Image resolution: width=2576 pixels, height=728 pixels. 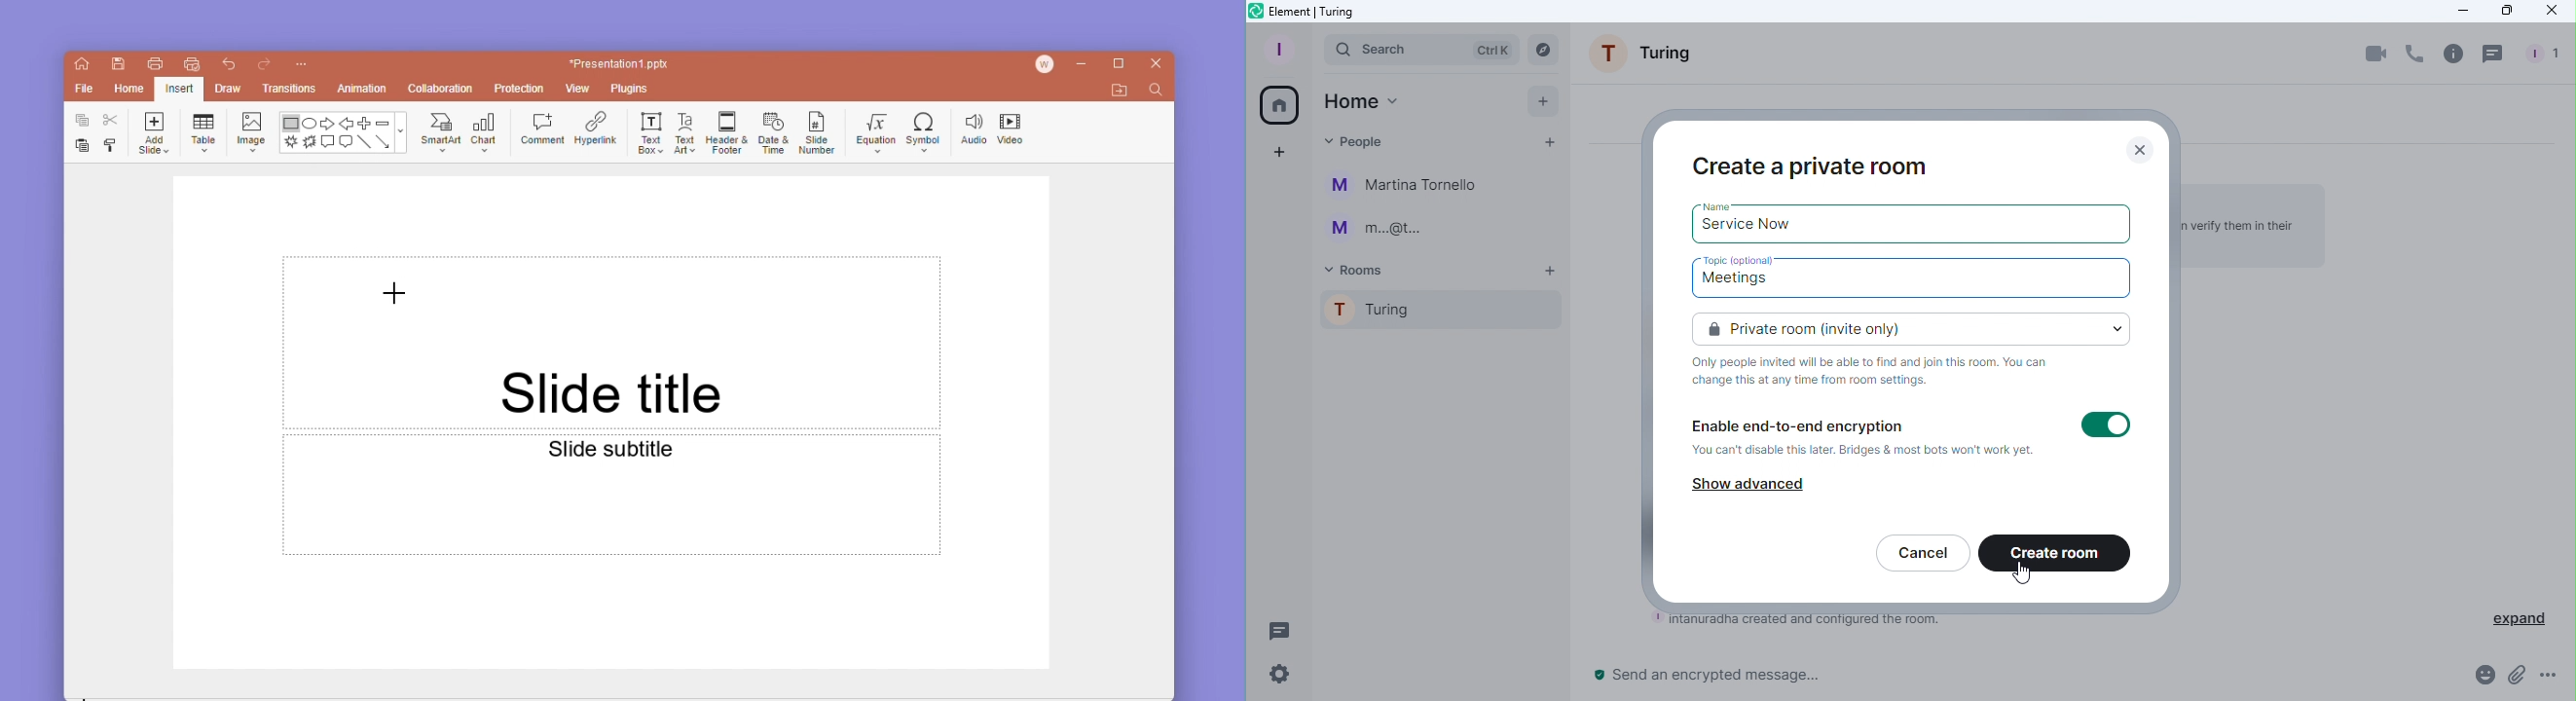 I want to click on rectangle shape, so click(x=290, y=124).